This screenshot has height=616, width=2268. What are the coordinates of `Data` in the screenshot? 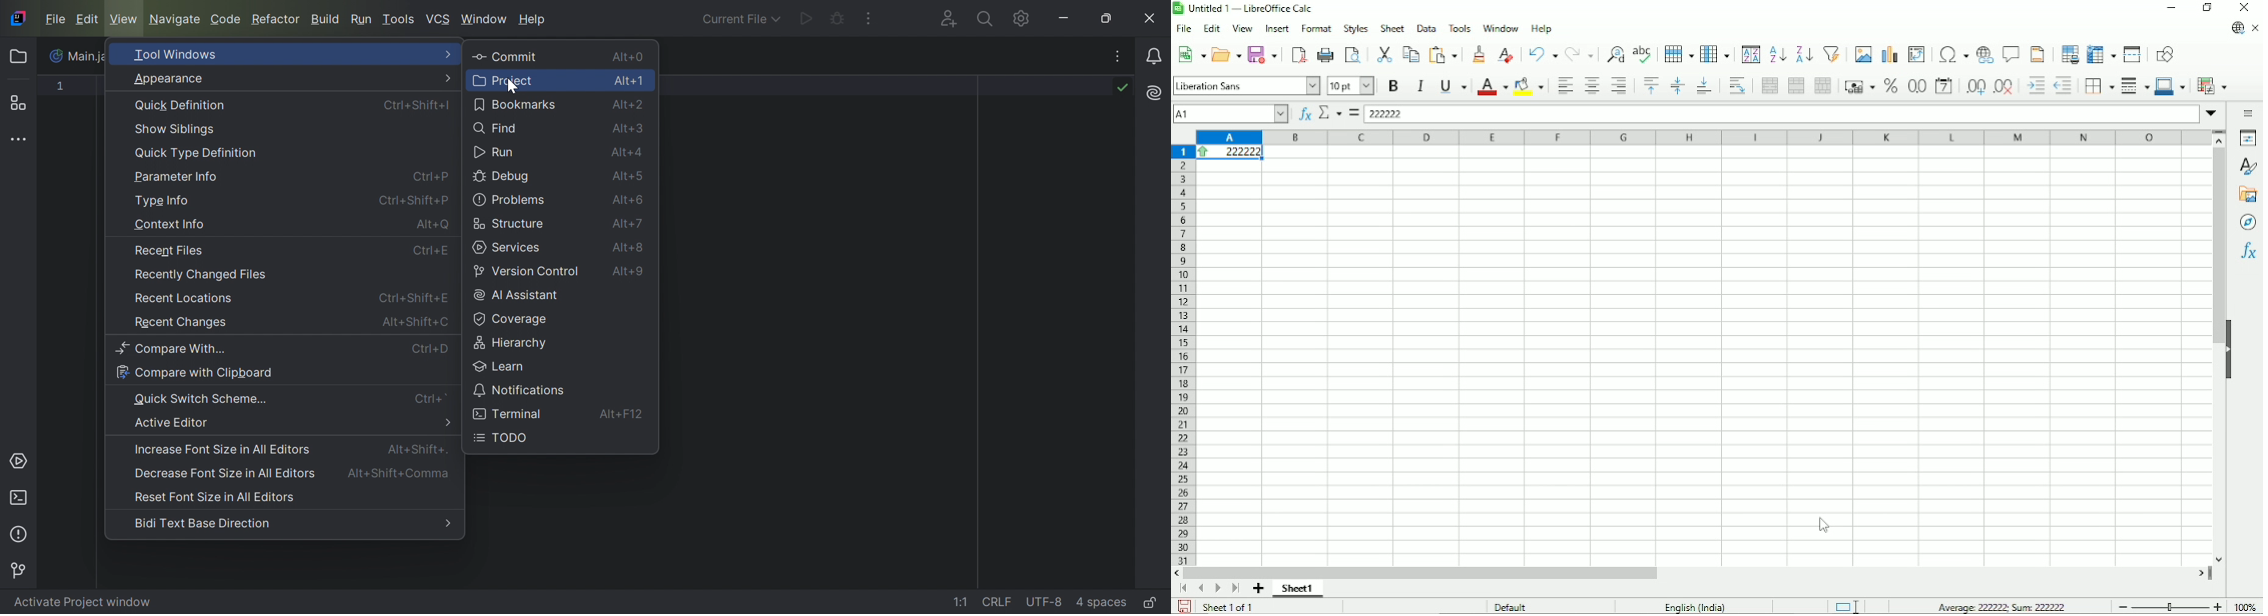 It's located at (1424, 27).